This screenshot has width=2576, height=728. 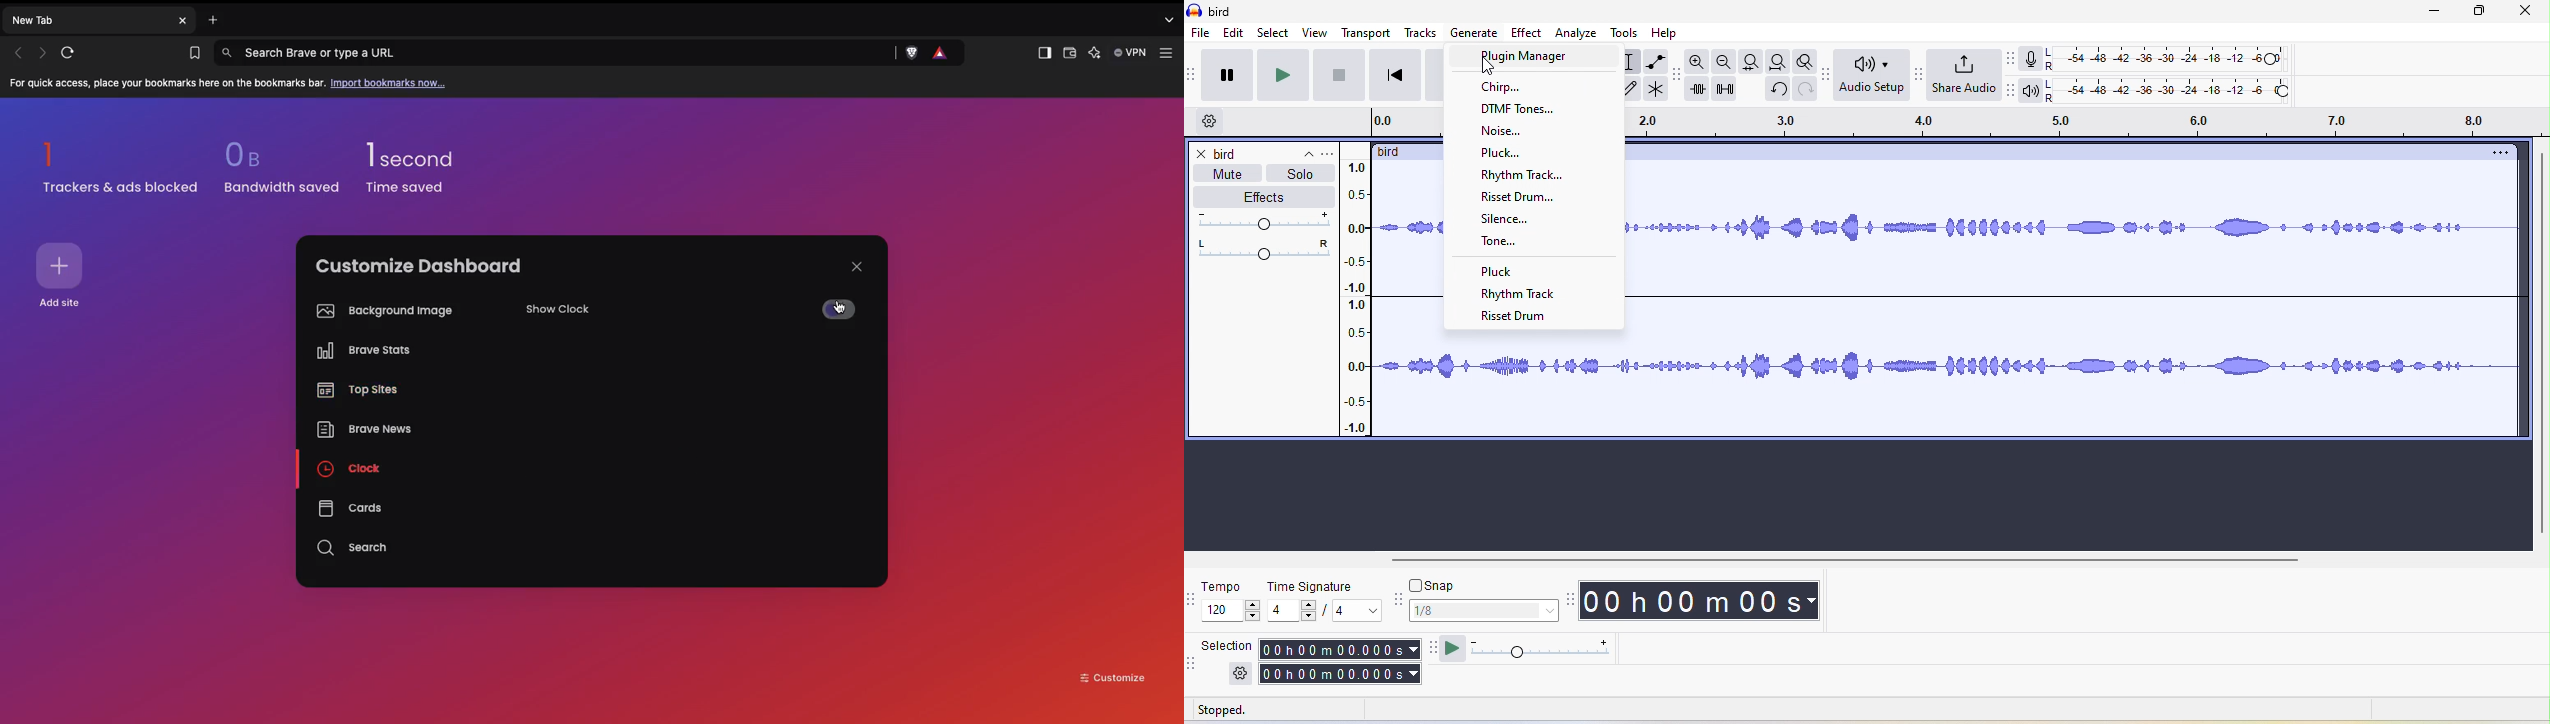 I want to click on open menu, so click(x=1328, y=153).